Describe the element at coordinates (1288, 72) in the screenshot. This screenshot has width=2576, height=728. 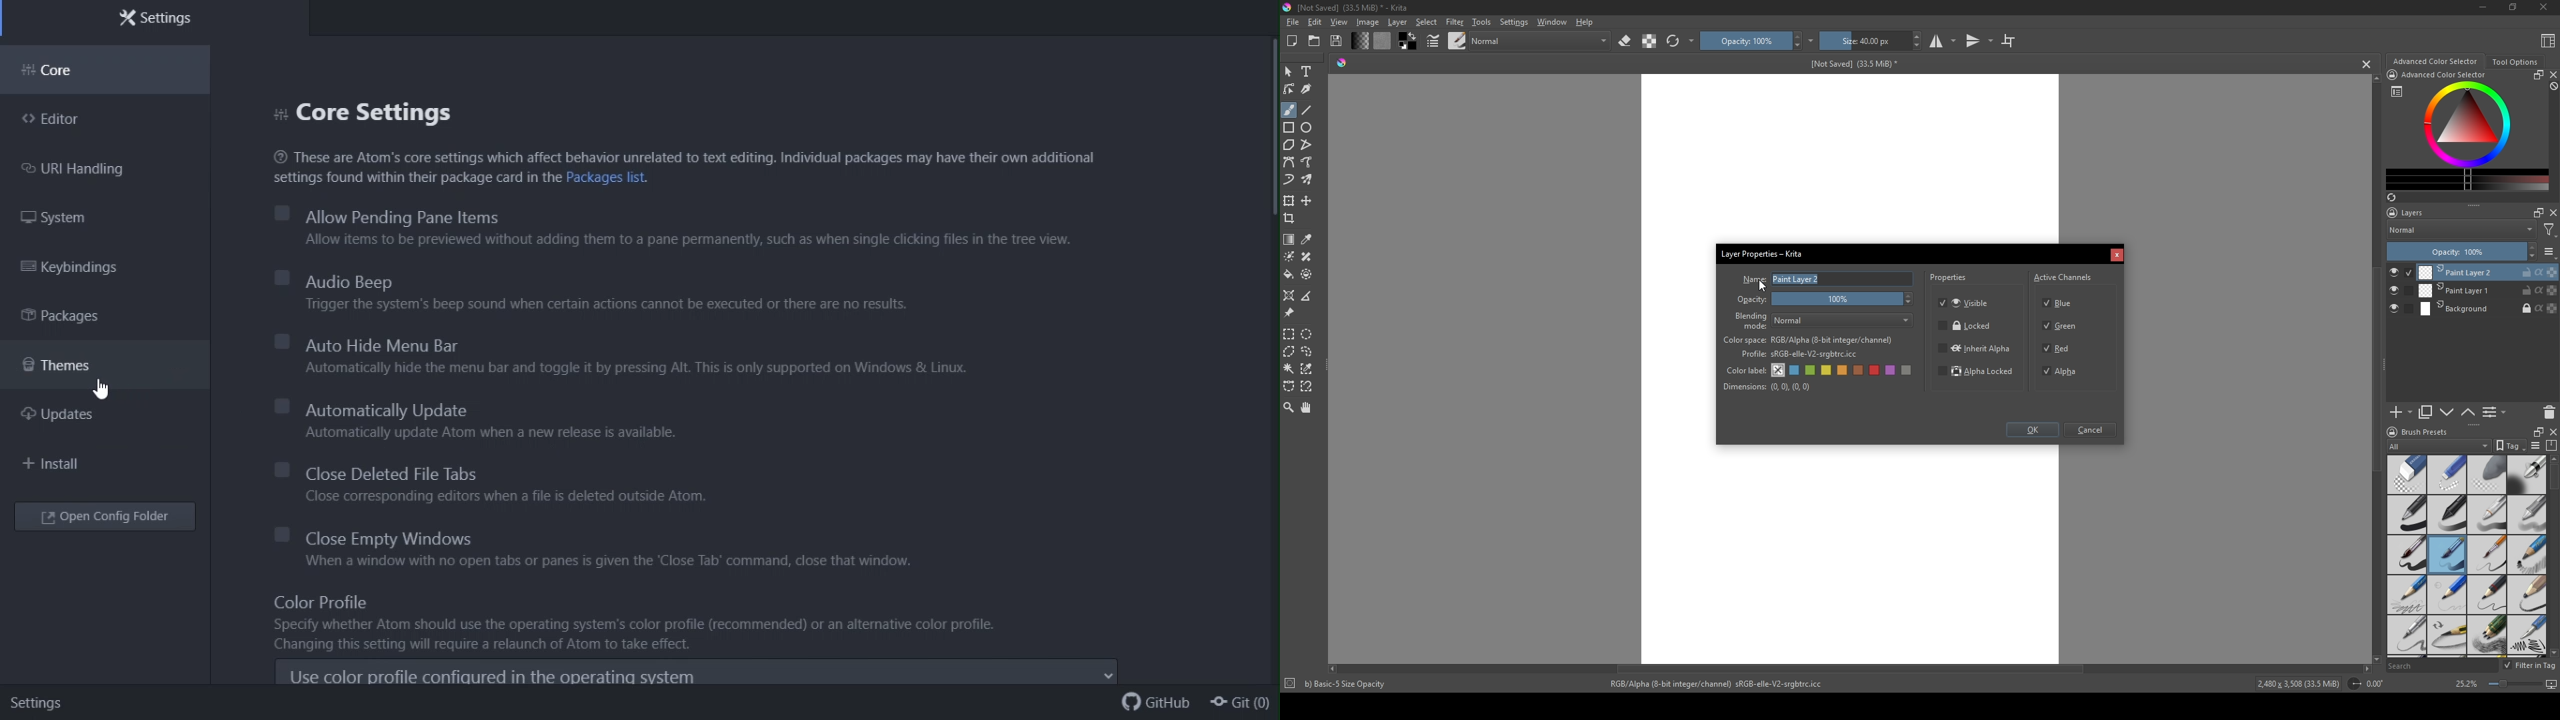
I see `mouse` at that location.